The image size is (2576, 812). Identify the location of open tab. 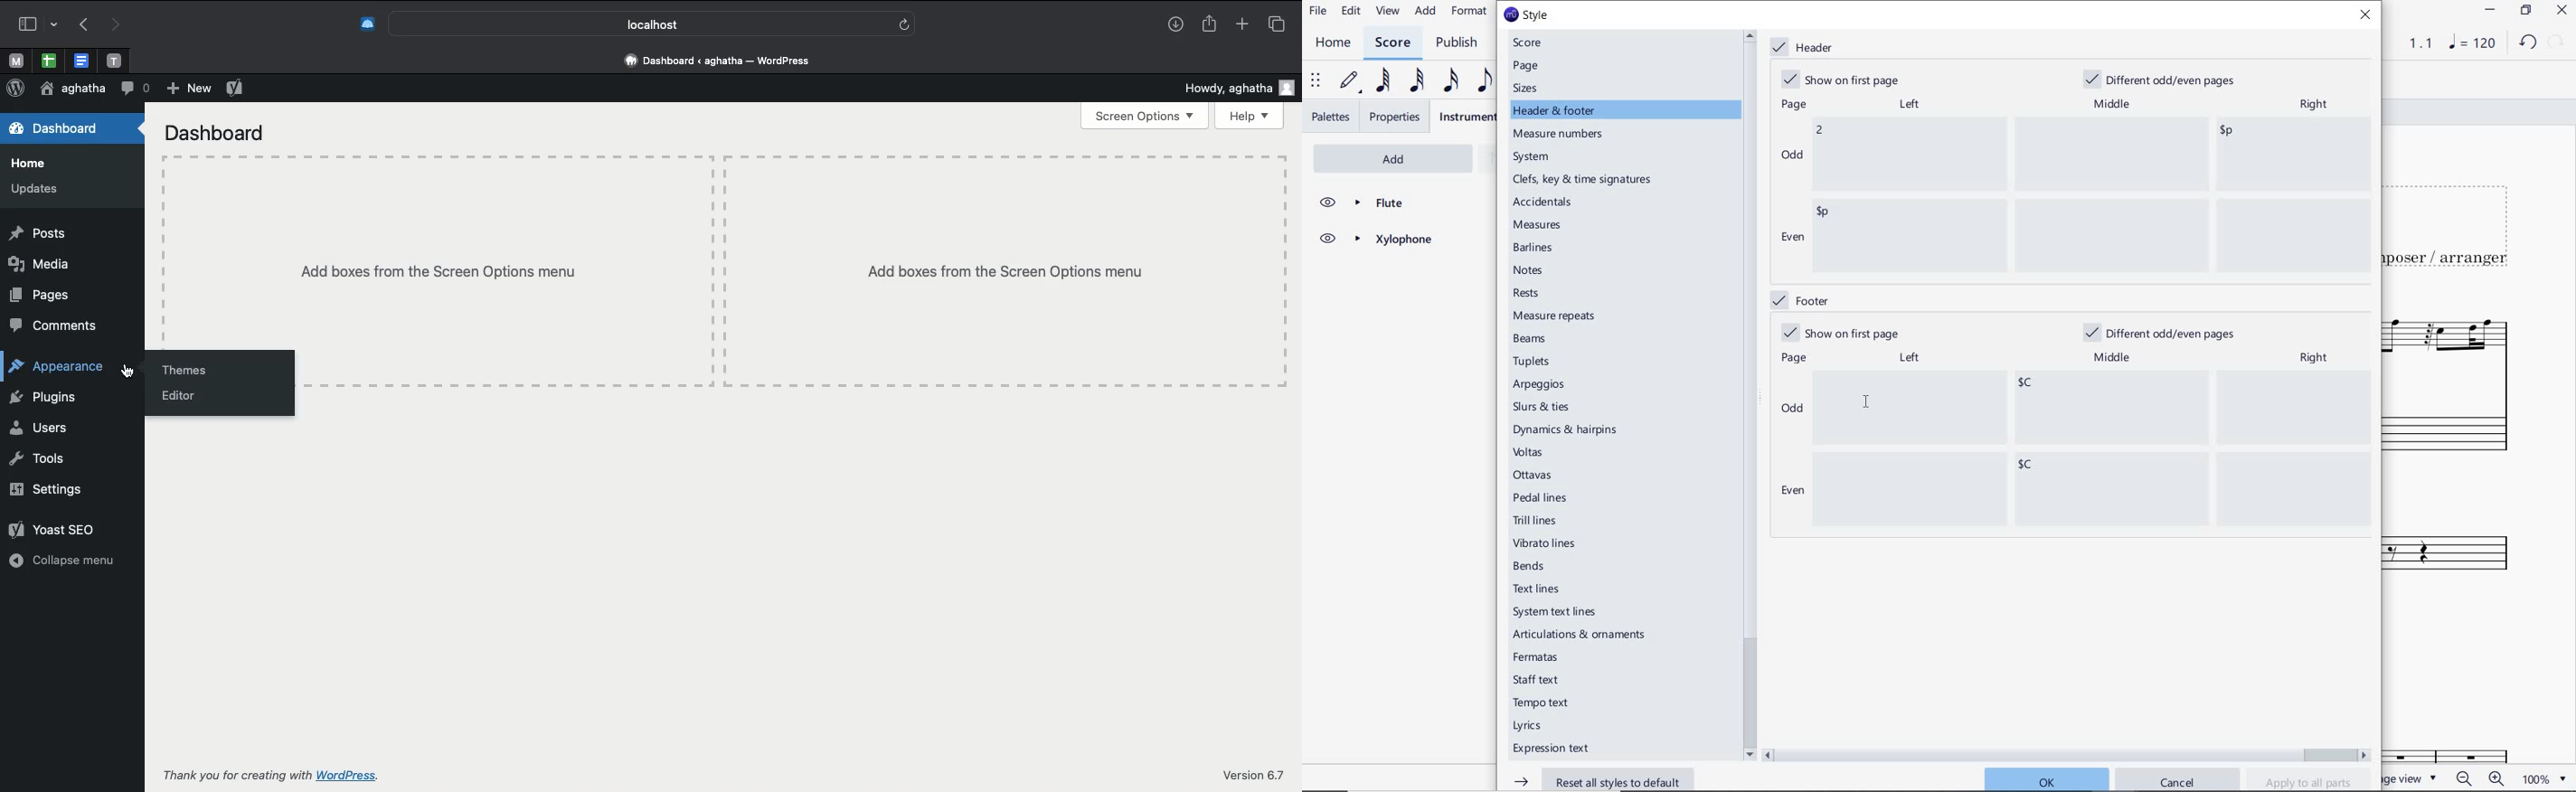
(114, 61).